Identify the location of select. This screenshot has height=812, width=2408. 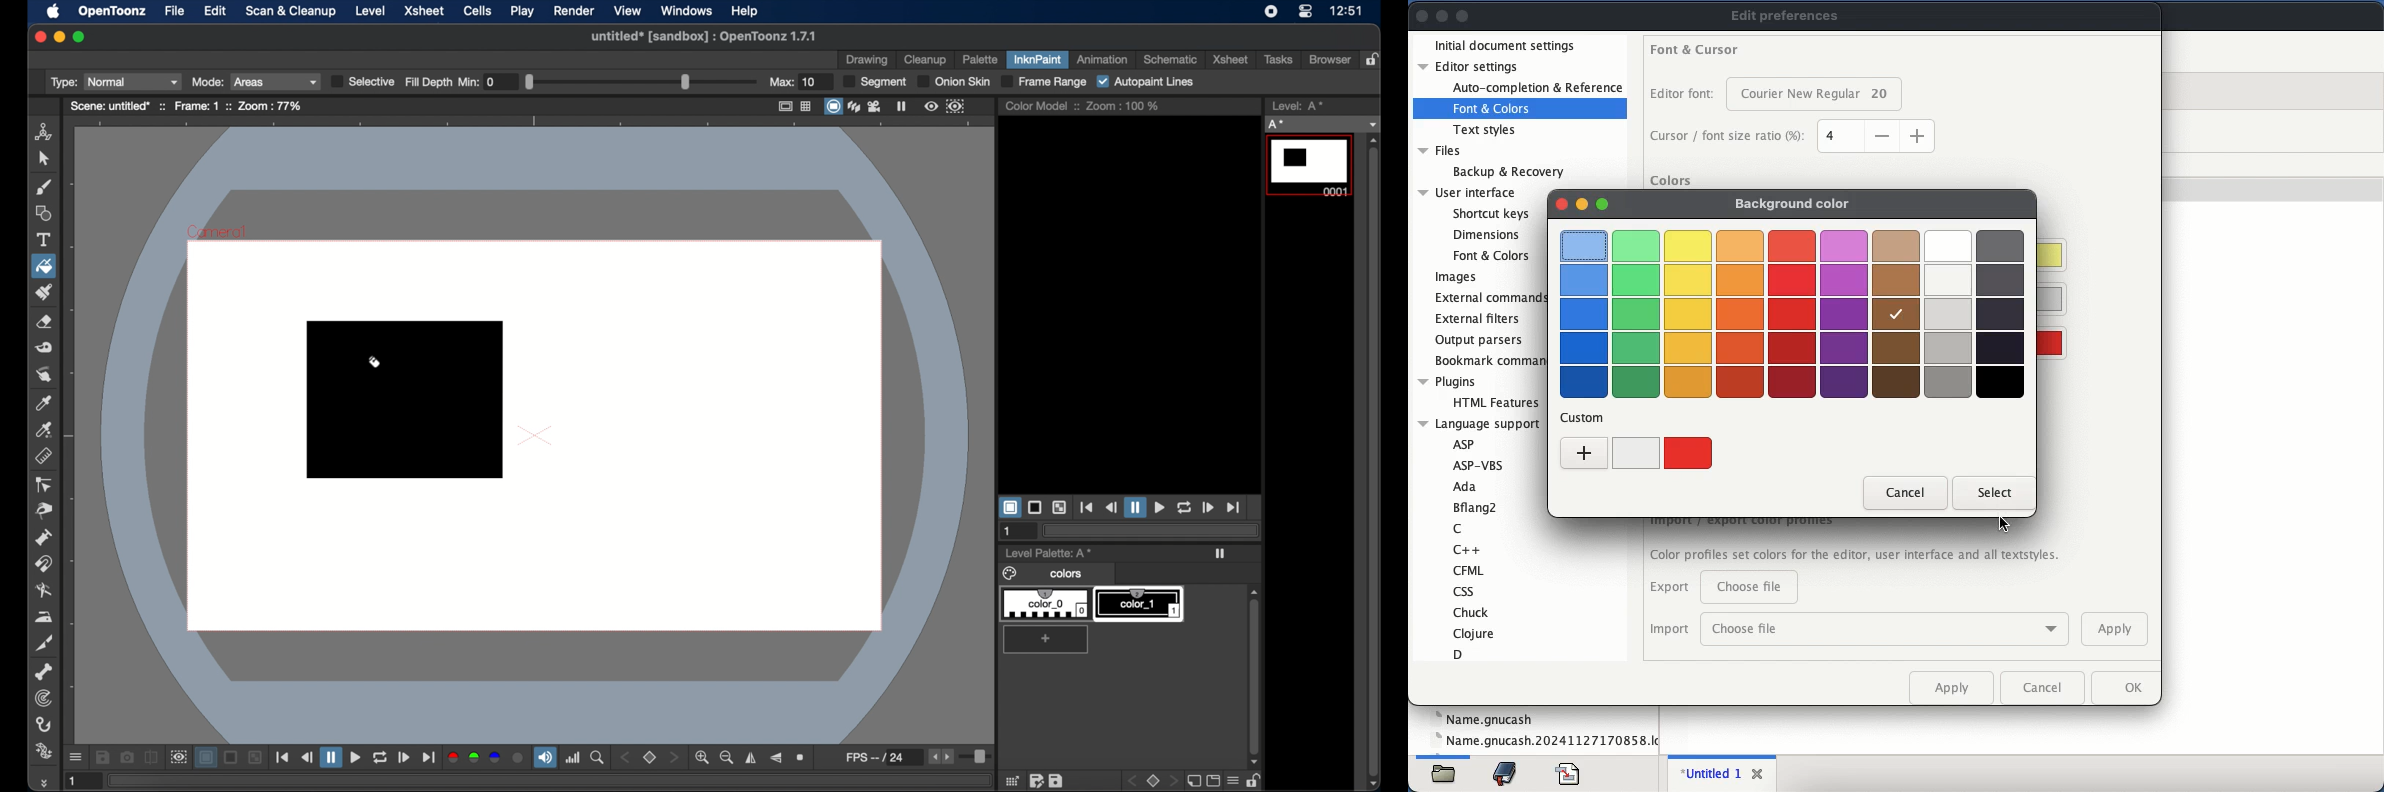
(1998, 492).